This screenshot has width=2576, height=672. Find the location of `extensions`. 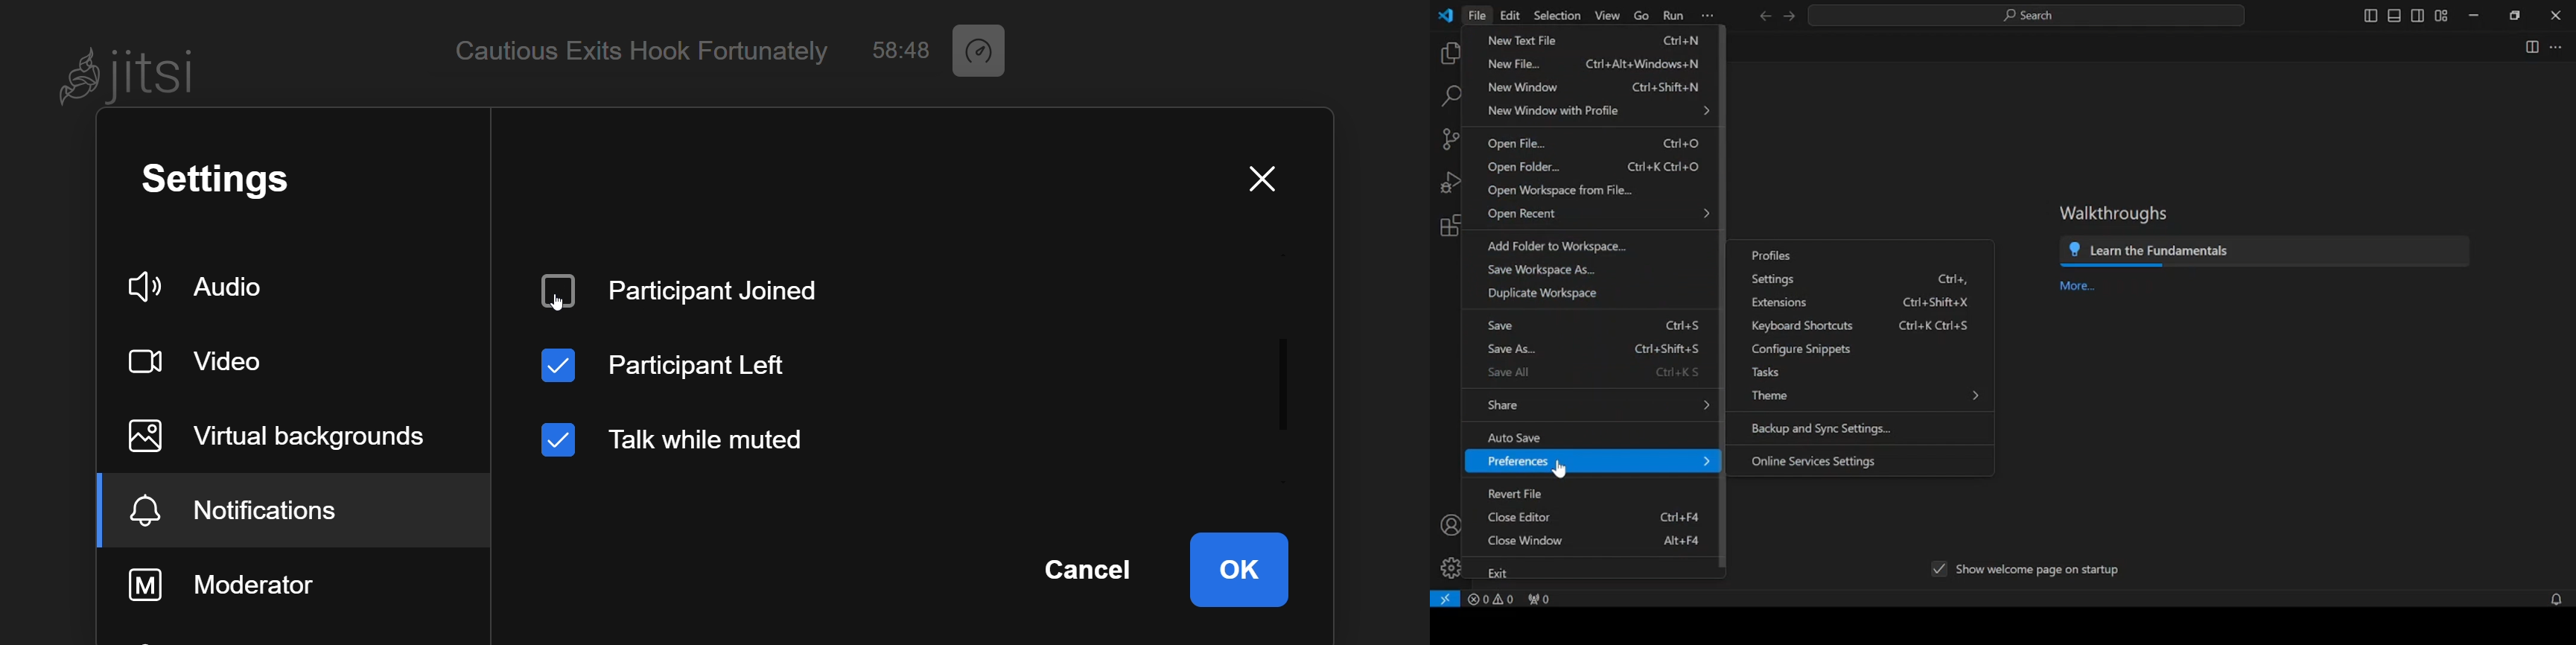

extensions is located at coordinates (1450, 224).